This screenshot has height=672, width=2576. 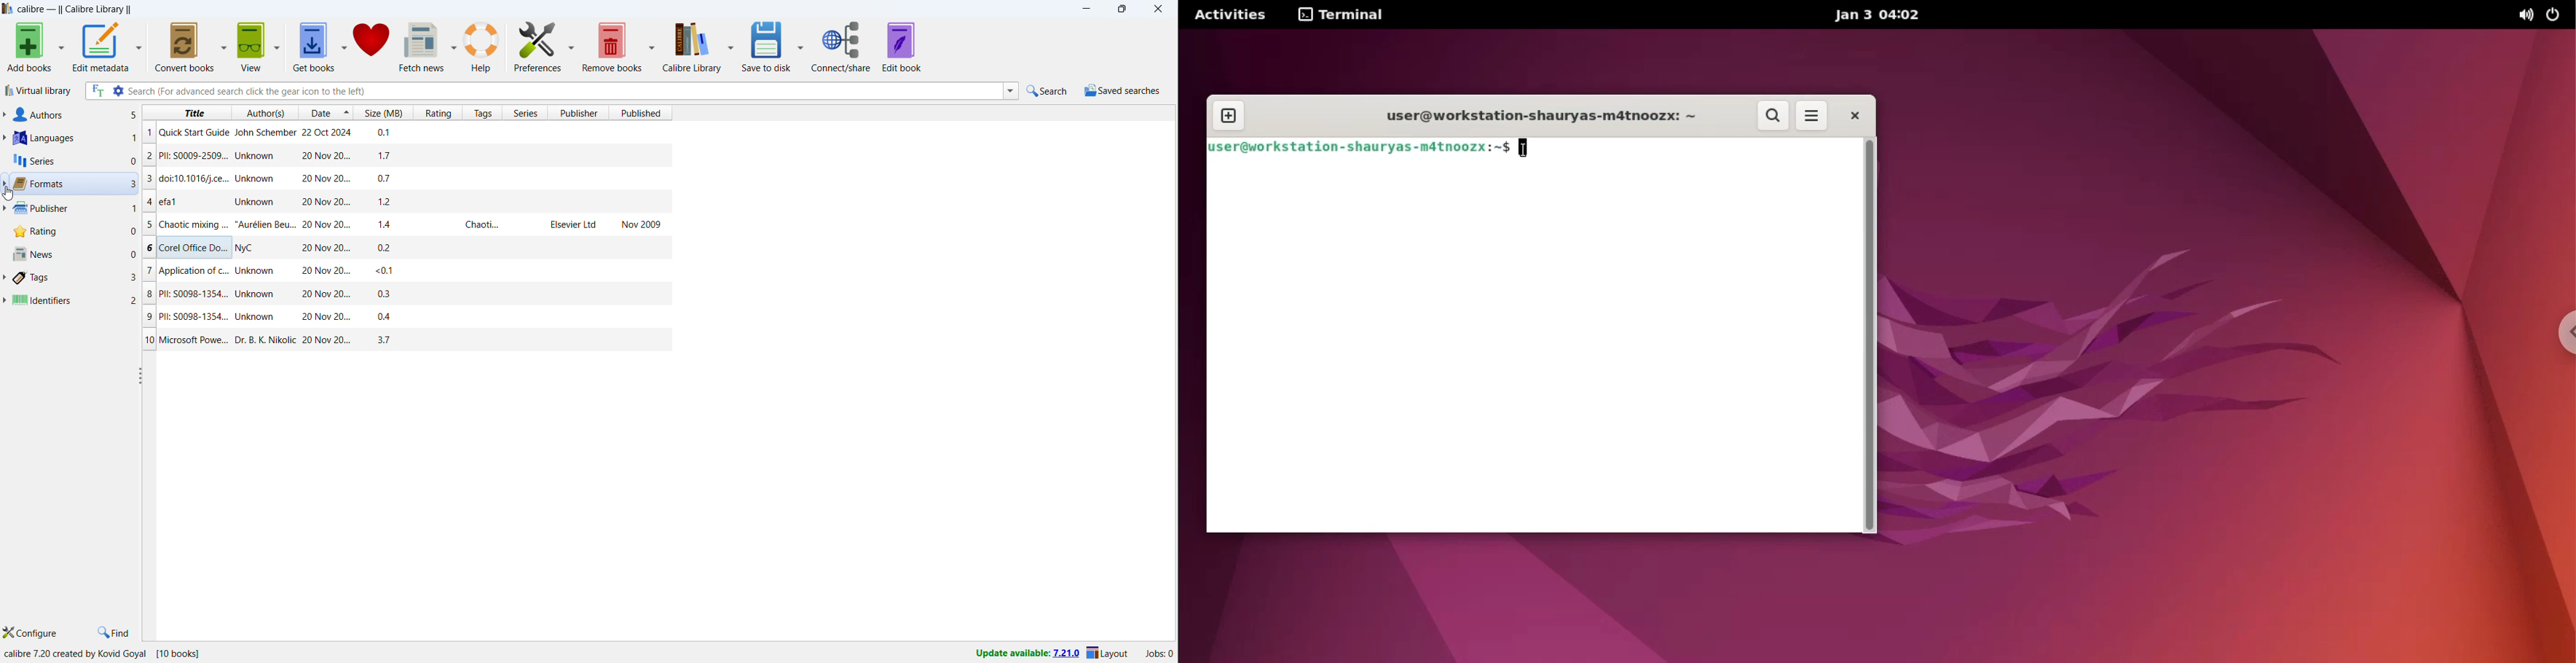 I want to click on sort by publisher, so click(x=578, y=112).